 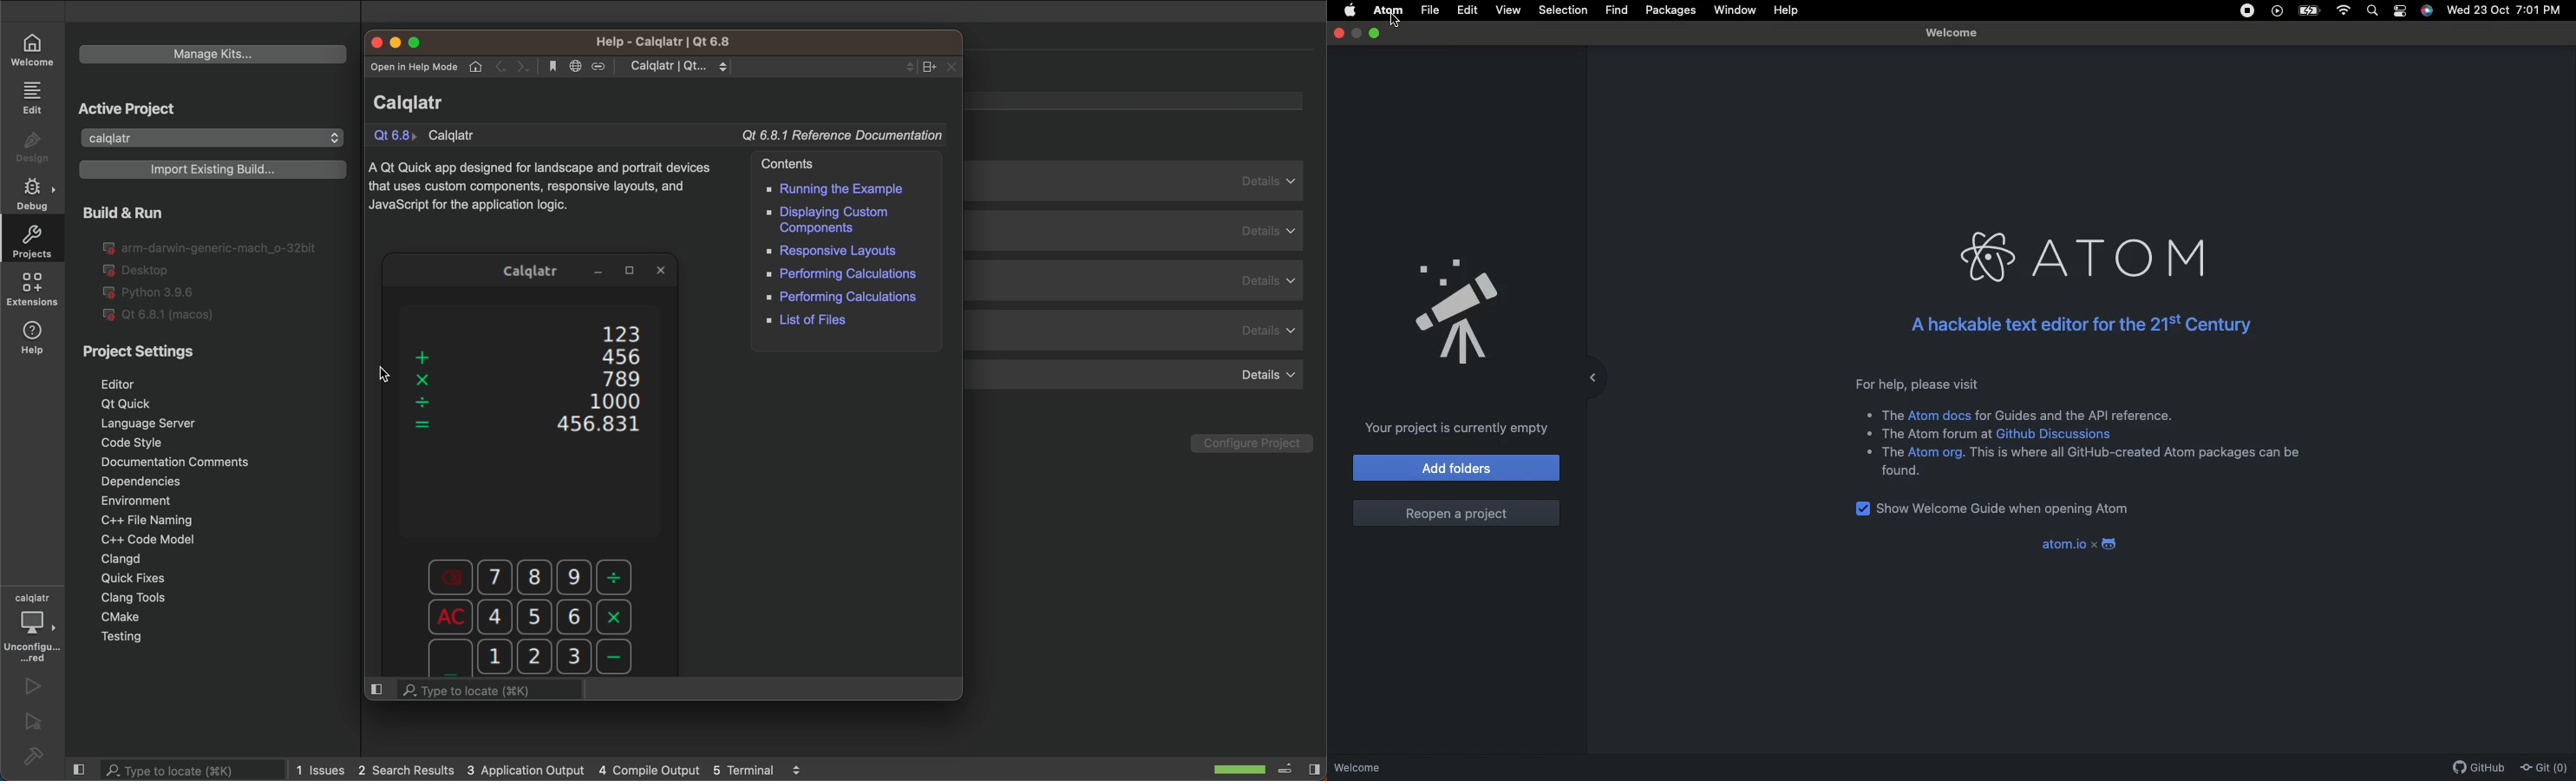 What do you see at coordinates (1238, 769) in the screenshot?
I see `scanning` at bounding box center [1238, 769].